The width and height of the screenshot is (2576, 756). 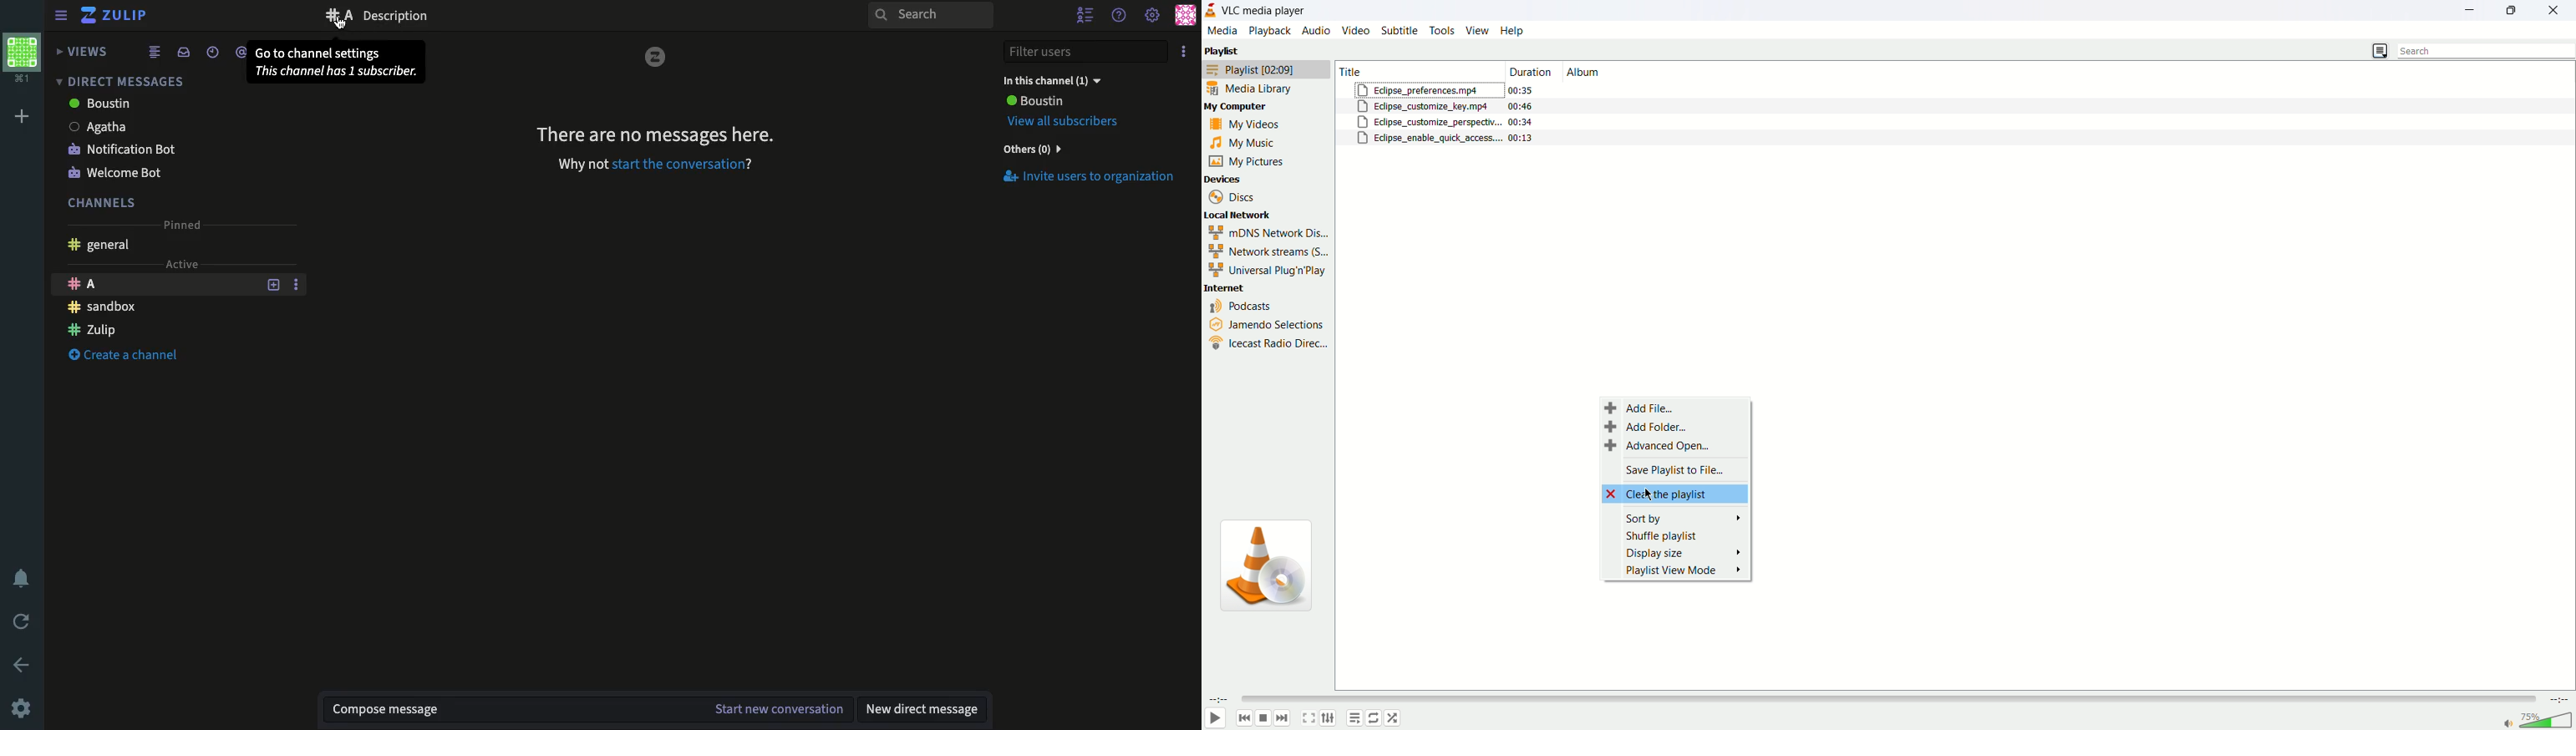 What do you see at coordinates (1249, 126) in the screenshot?
I see `my videos` at bounding box center [1249, 126].